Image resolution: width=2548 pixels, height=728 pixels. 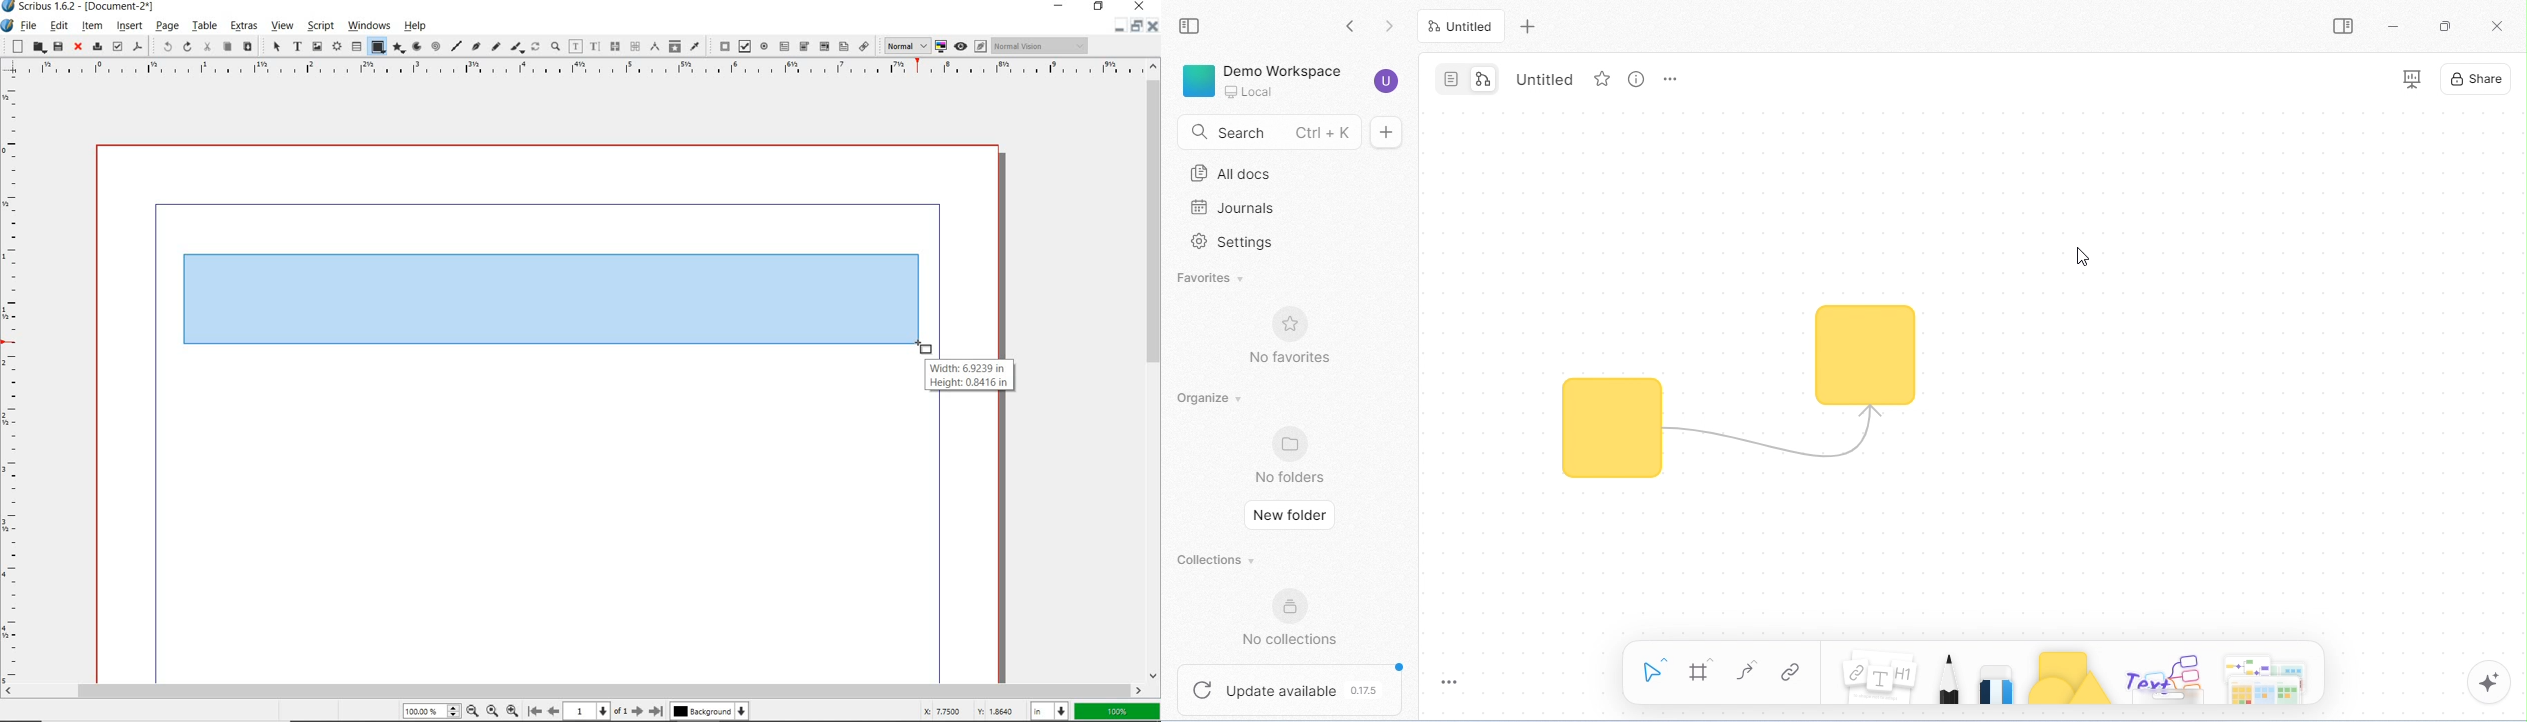 I want to click on image frame, so click(x=317, y=46).